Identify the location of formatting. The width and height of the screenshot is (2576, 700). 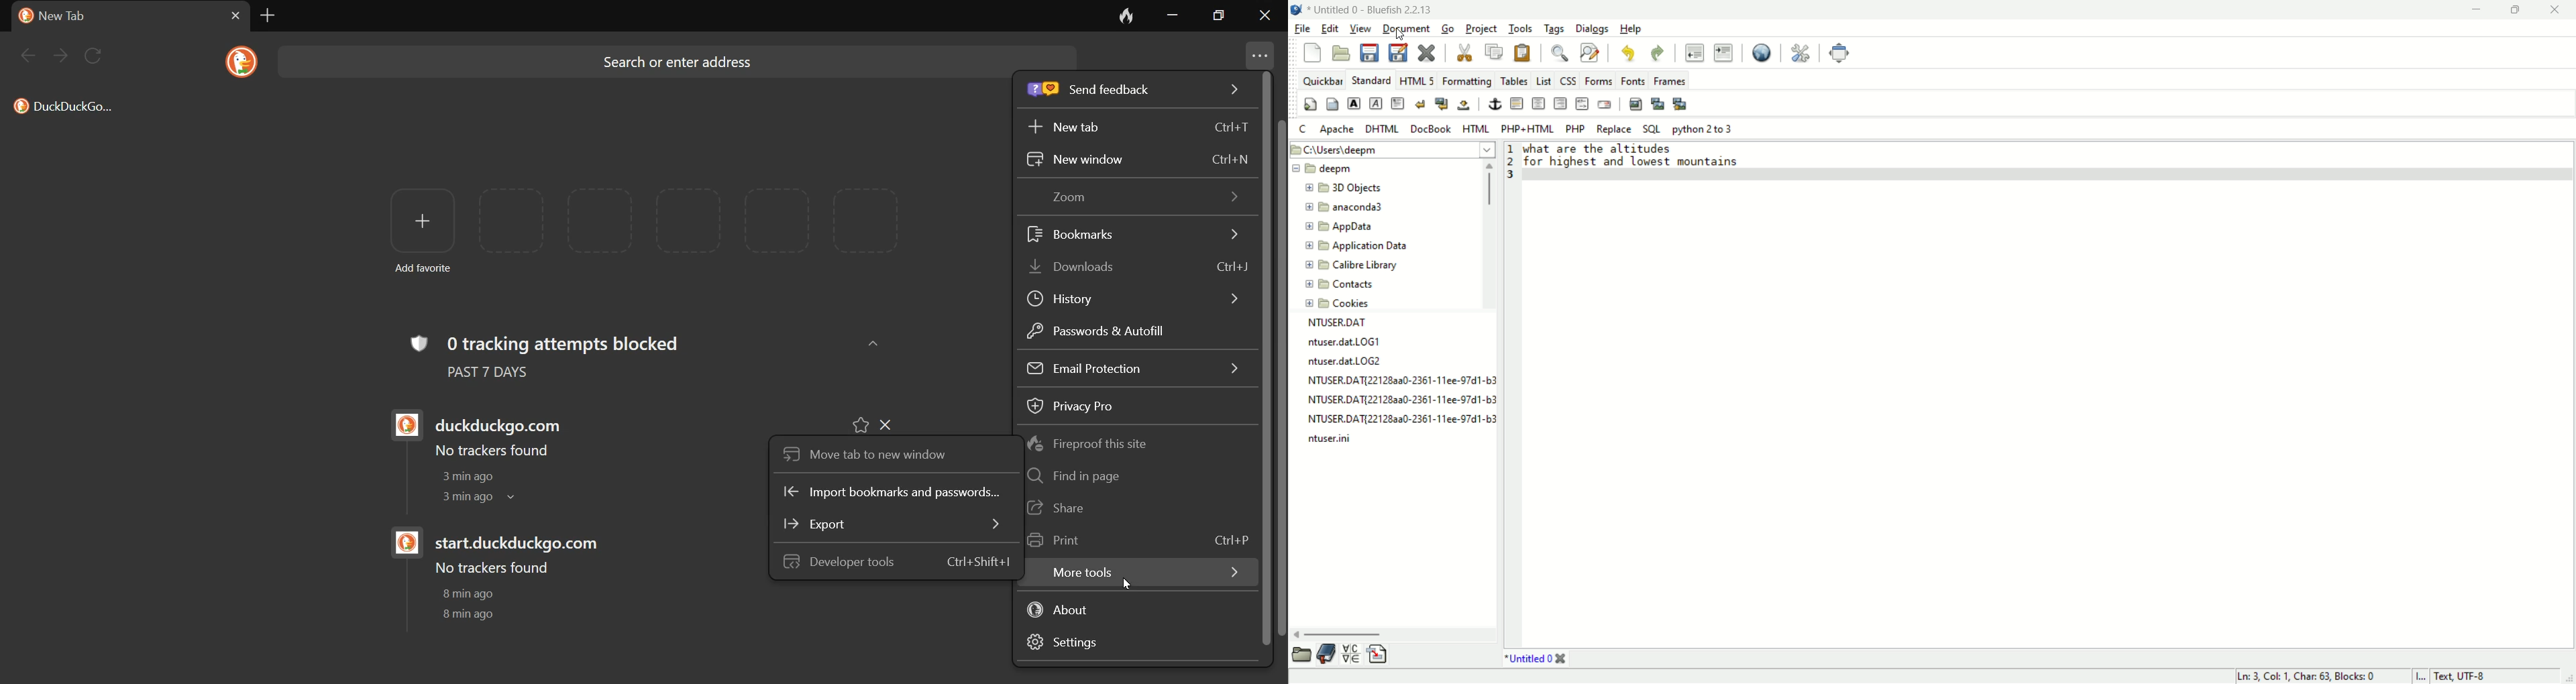
(1468, 80).